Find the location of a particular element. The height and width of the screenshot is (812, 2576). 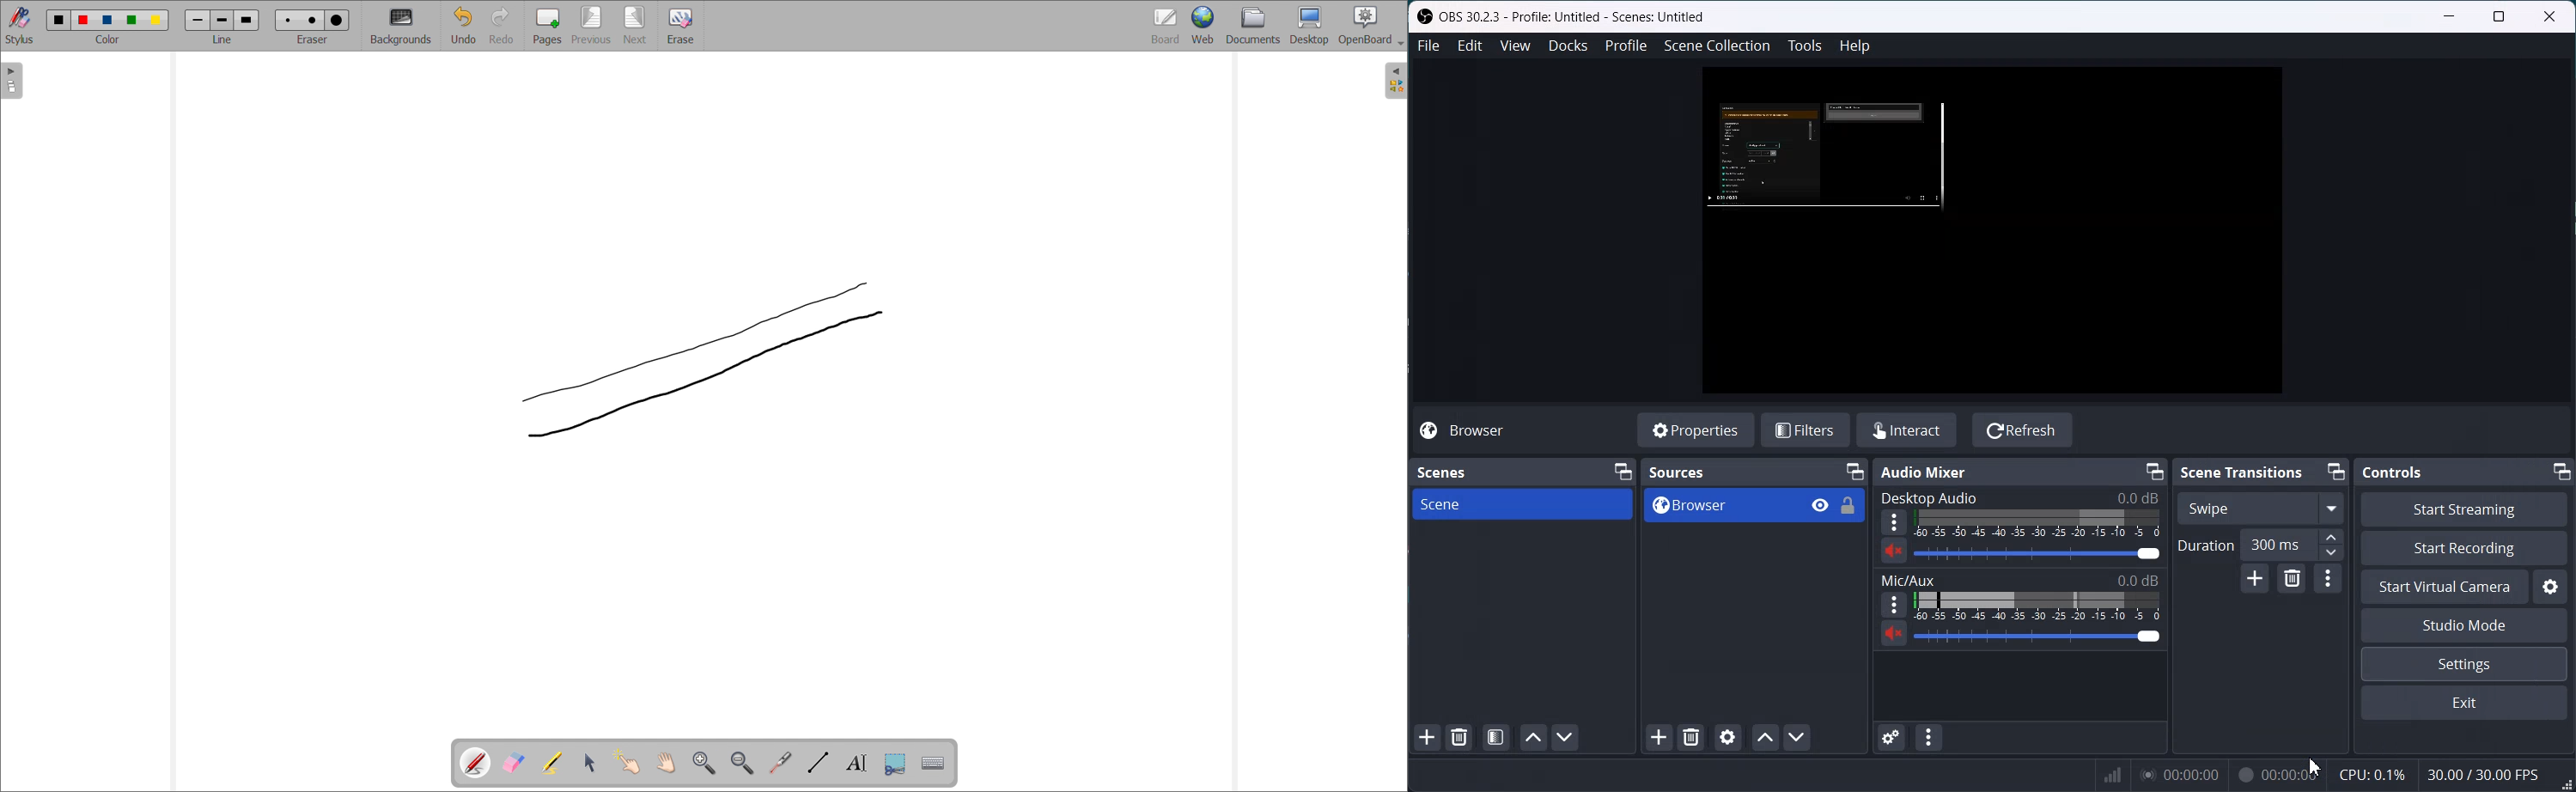

Properties is located at coordinates (1694, 430).